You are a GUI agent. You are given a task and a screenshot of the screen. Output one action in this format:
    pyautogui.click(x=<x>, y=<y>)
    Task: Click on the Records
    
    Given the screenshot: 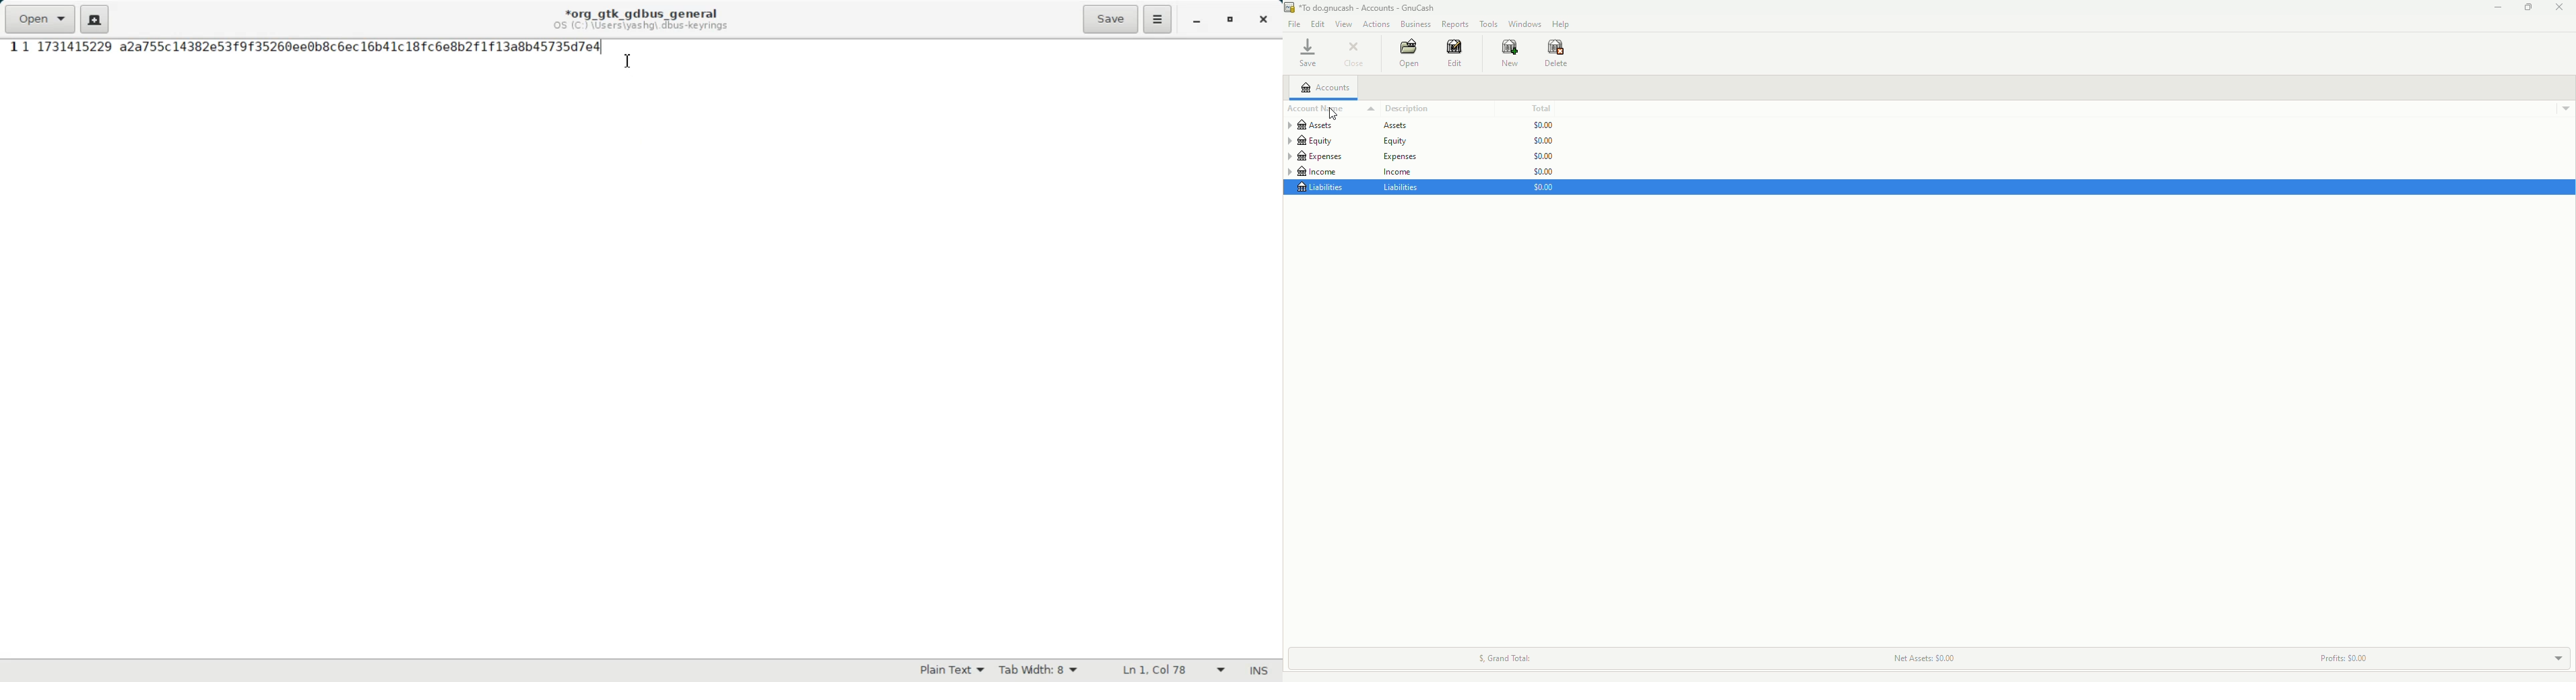 What is the action you would take?
    pyautogui.click(x=1455, y=24)
    